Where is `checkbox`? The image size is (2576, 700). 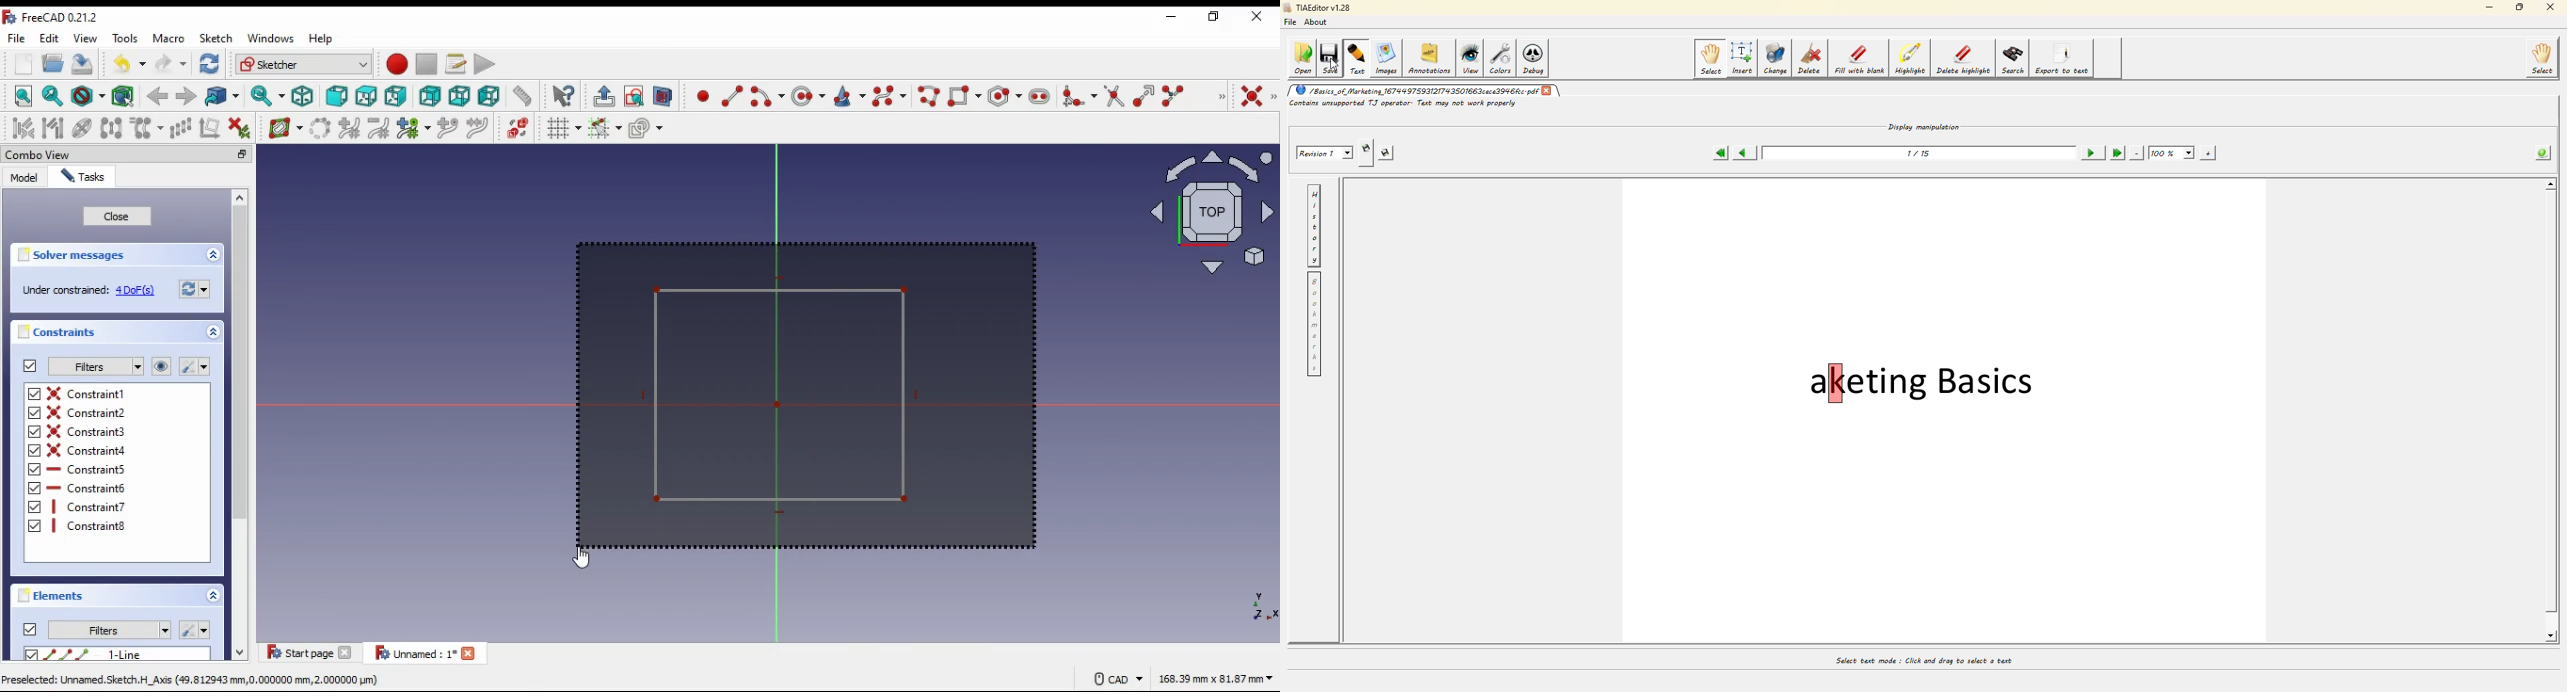
checkbox is located at coordinates (34, 462).